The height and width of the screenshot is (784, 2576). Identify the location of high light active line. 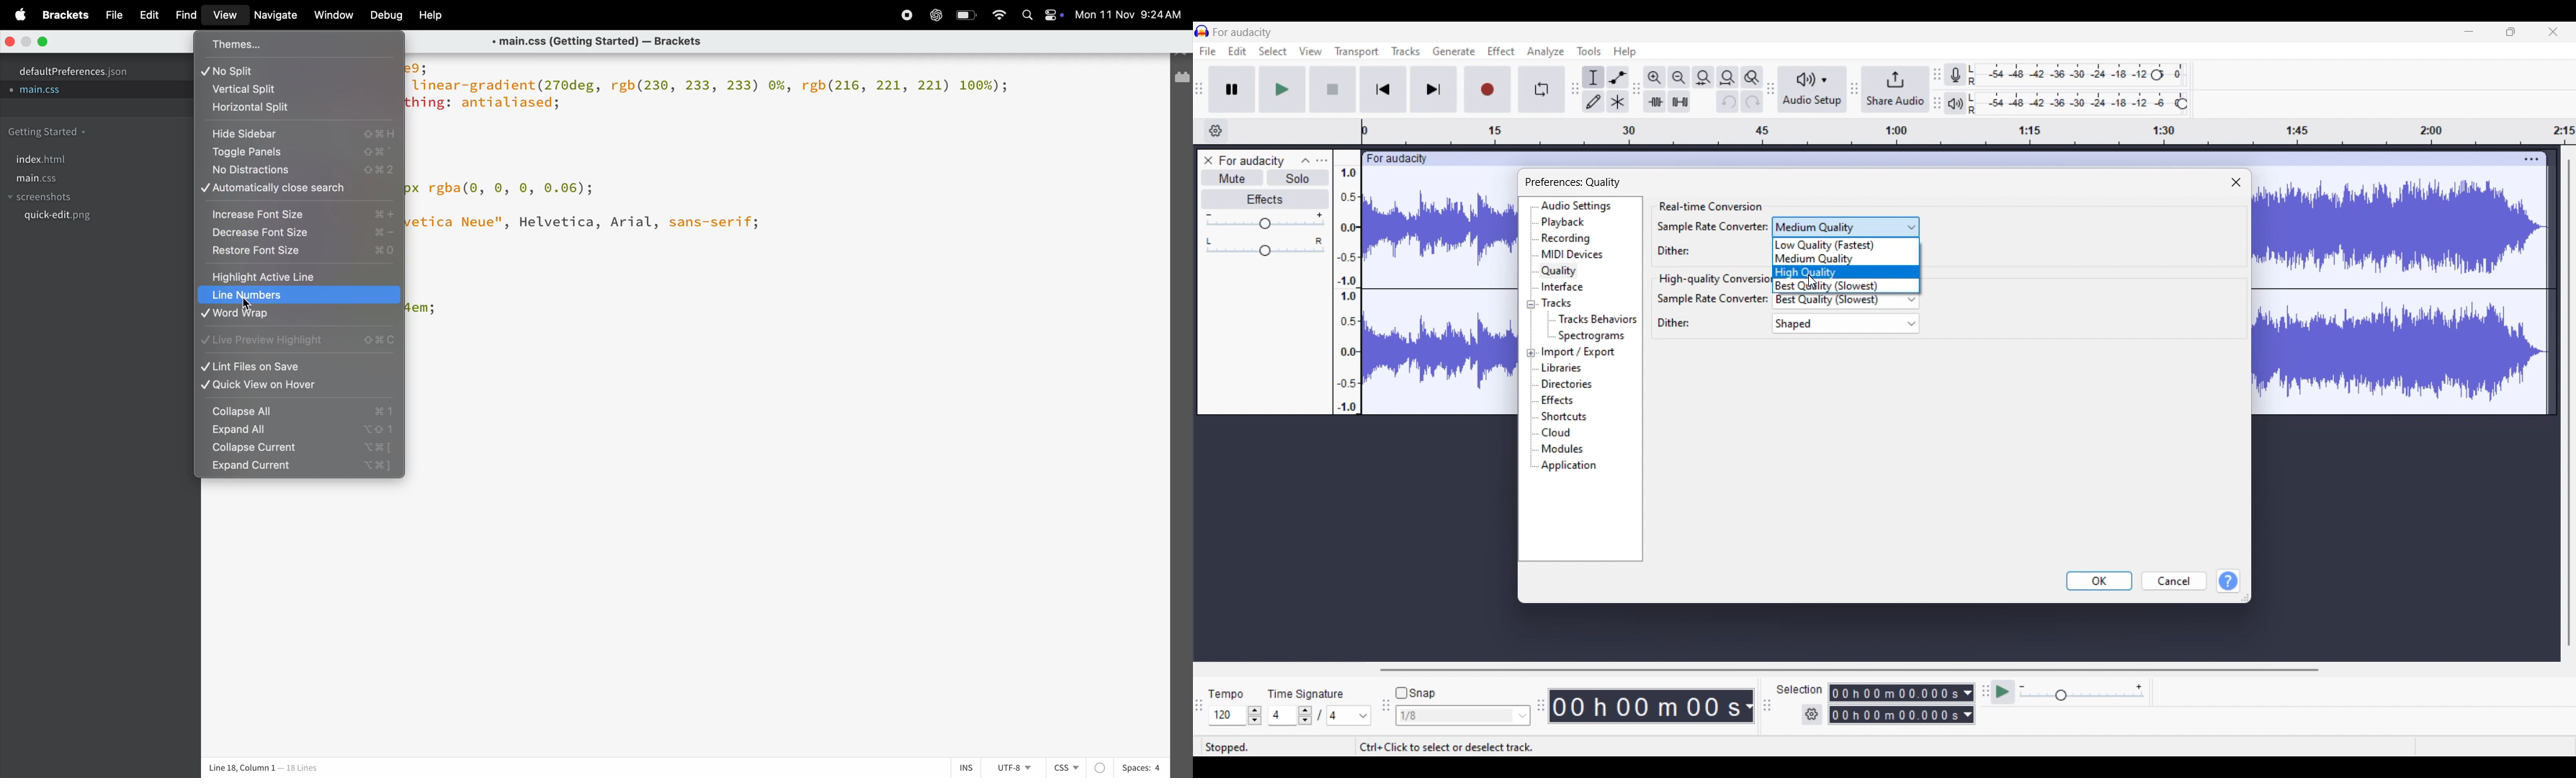
(293, 276).